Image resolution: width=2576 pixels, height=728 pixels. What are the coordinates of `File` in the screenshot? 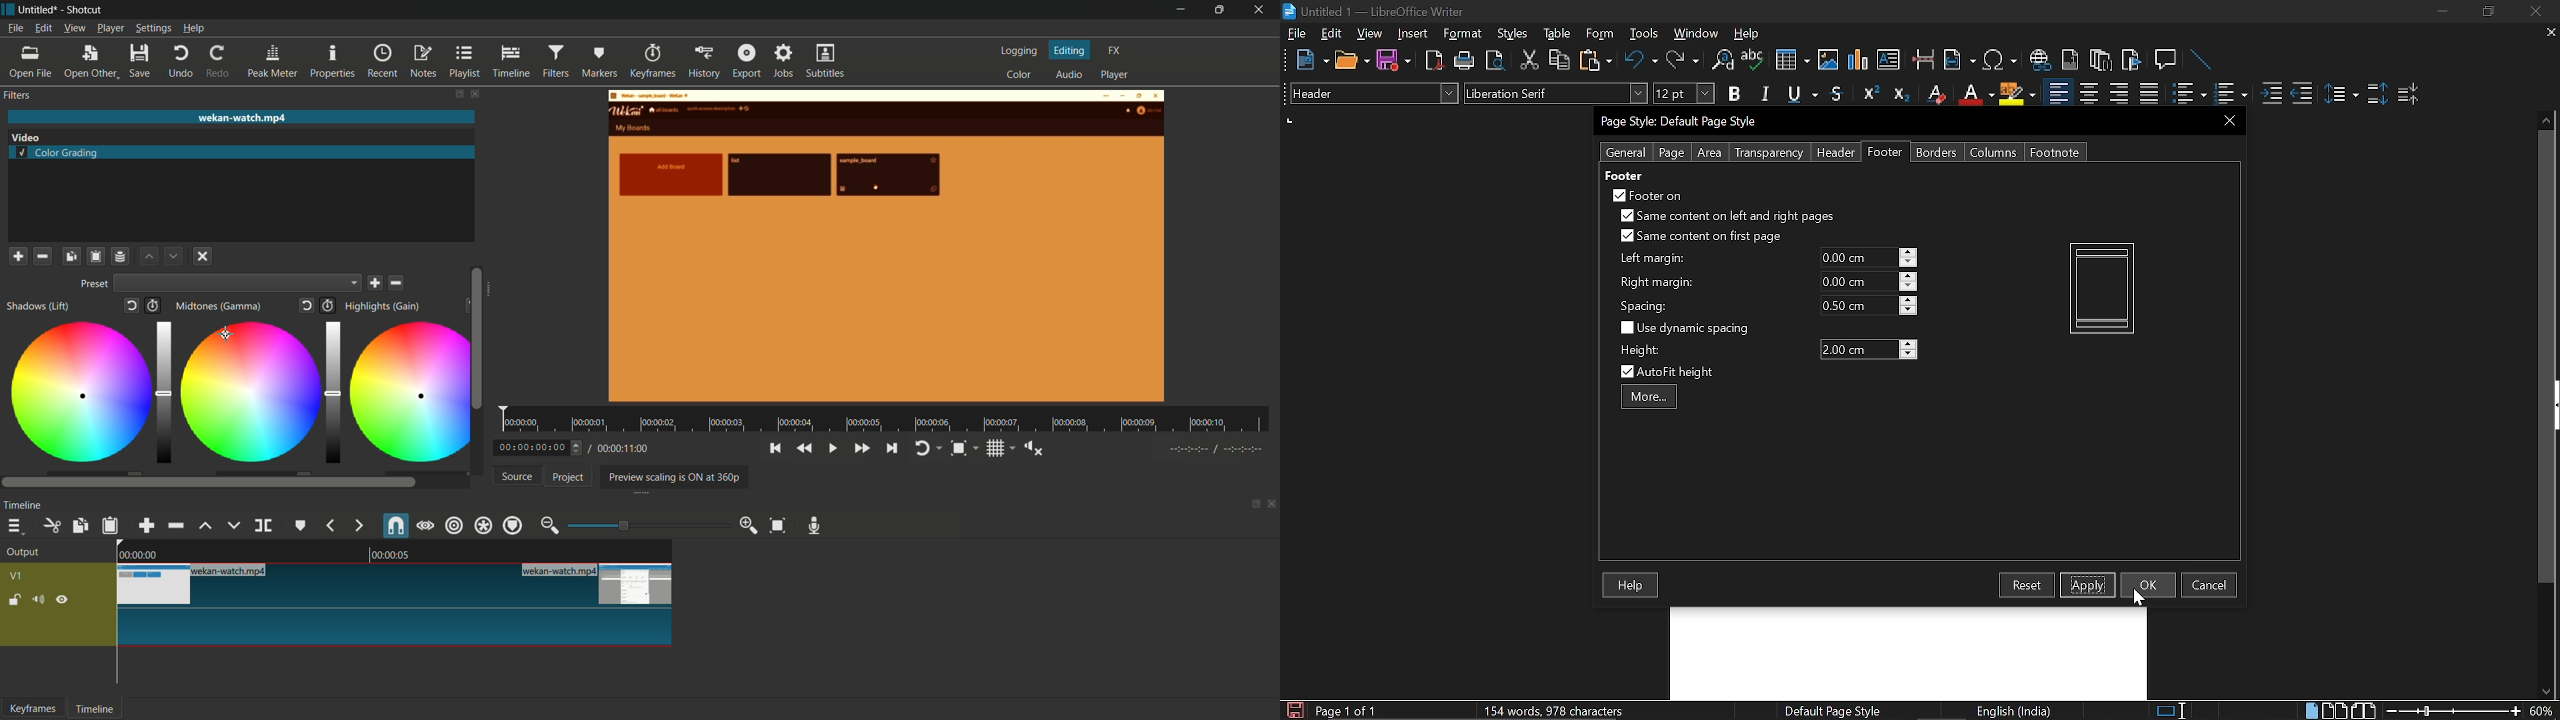 It's located at (1297, 33).